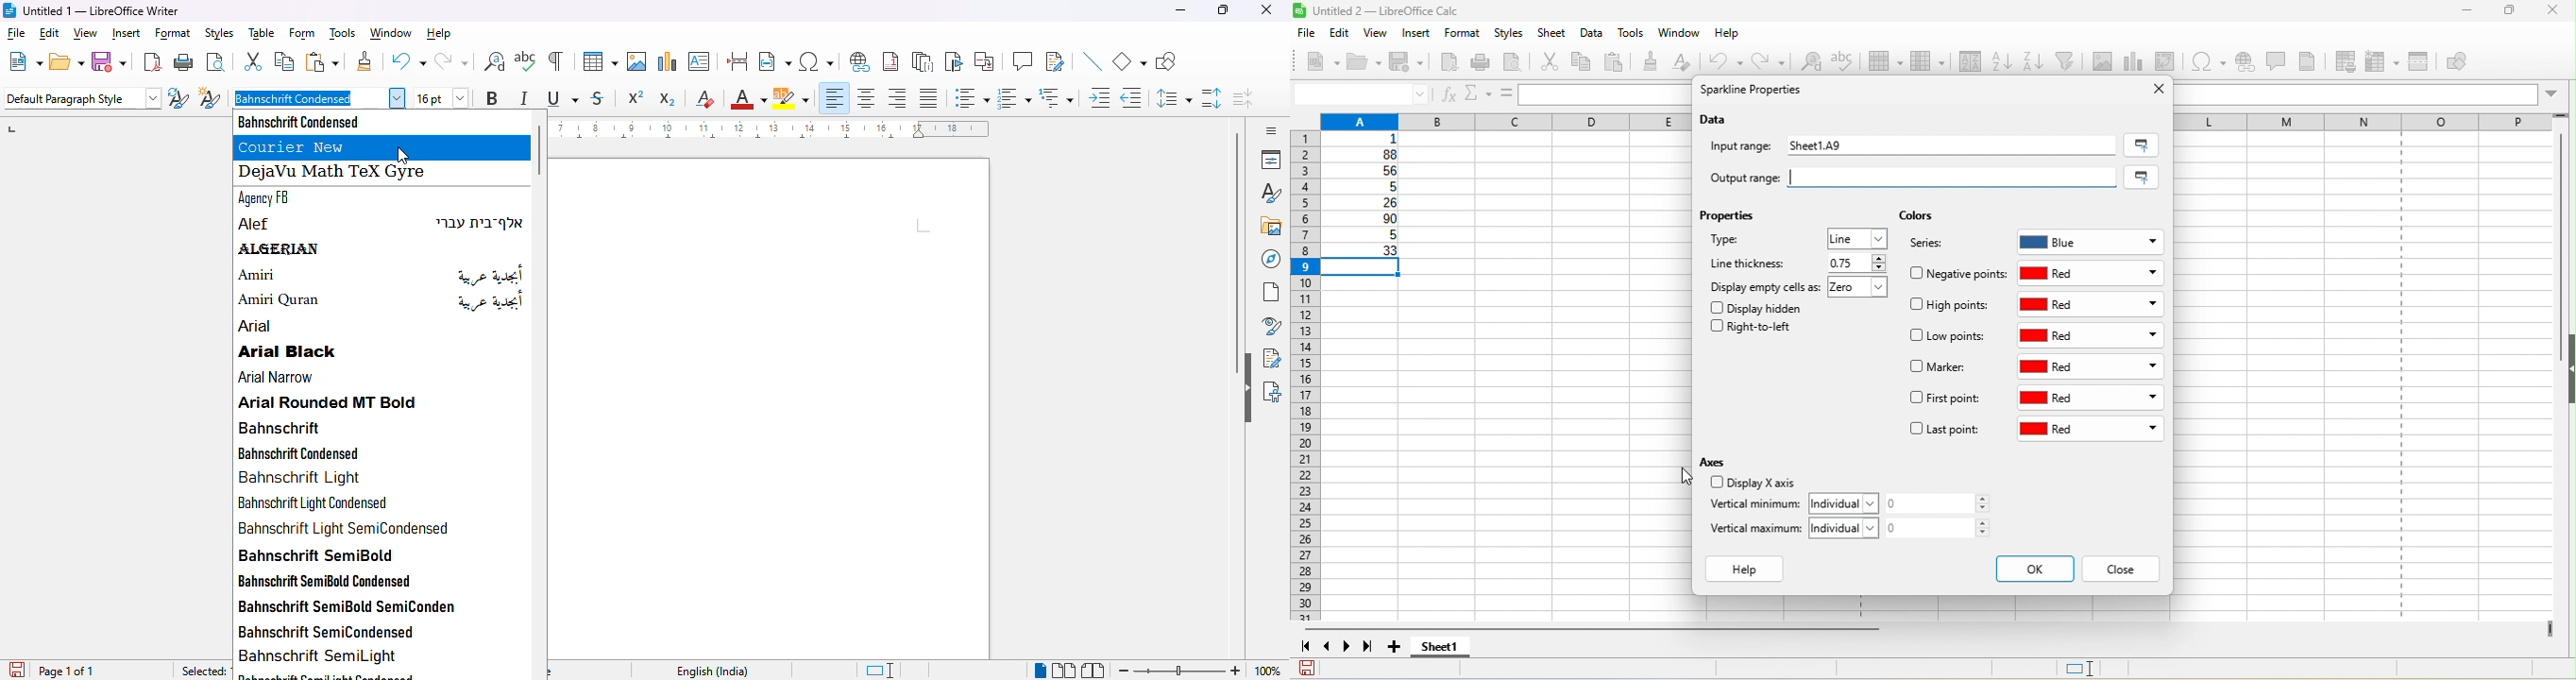 The height and width of the screenshot is (700, 2576). Describe the element at coordinates (2314, 61) in the screenshot. I see `headers and footers` at that location.